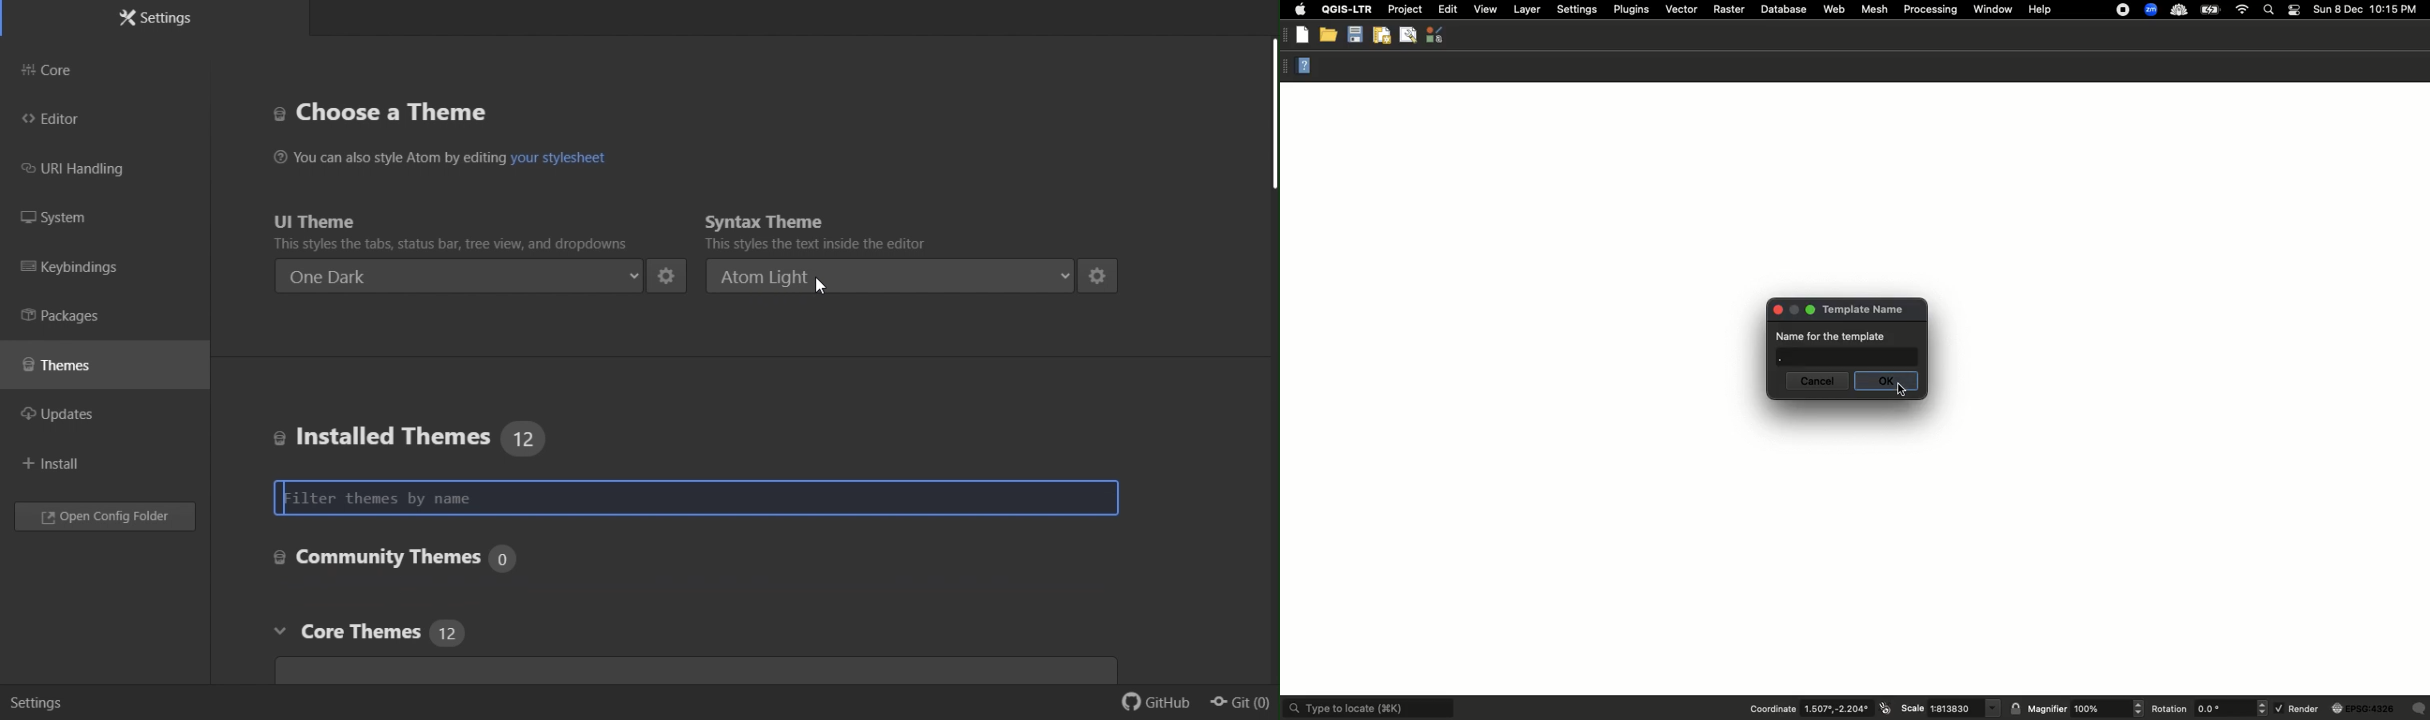 The width and height of the screenshot is (2436, 728). Describe the element at coordinates (1380, 38) in the screenshot. I see `New print layout` at that location.